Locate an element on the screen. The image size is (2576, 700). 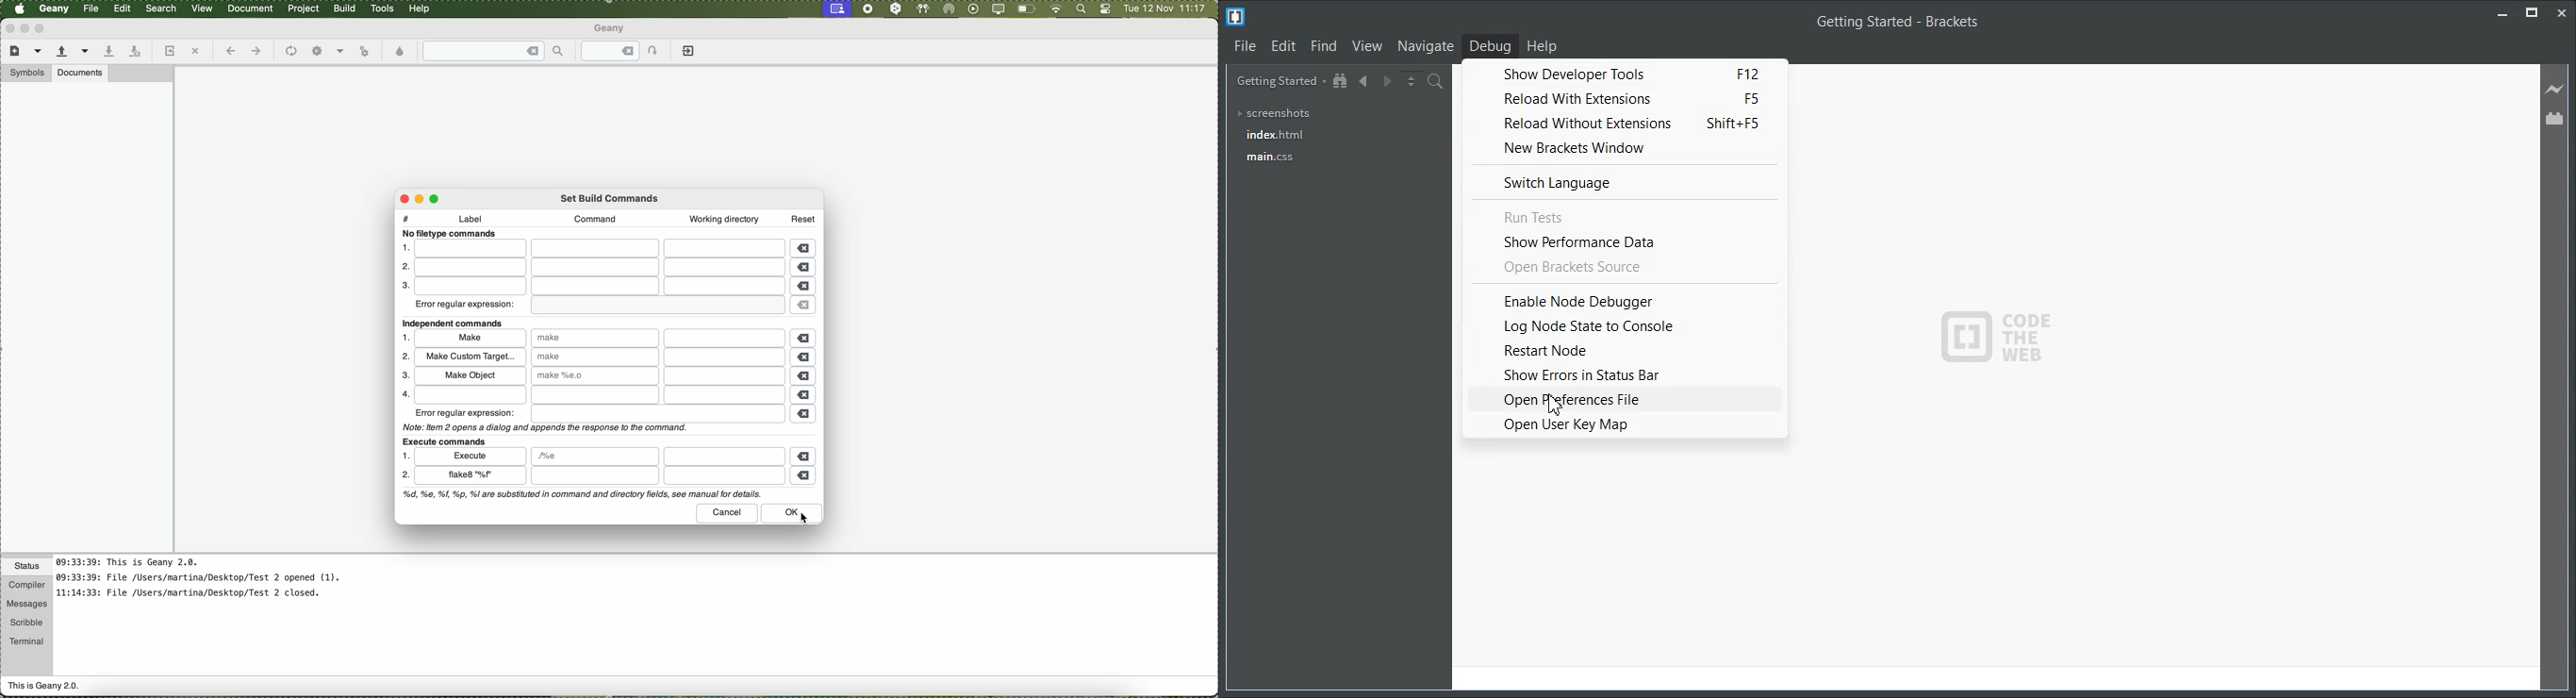
wifi is located at coordinates (1056, 10).